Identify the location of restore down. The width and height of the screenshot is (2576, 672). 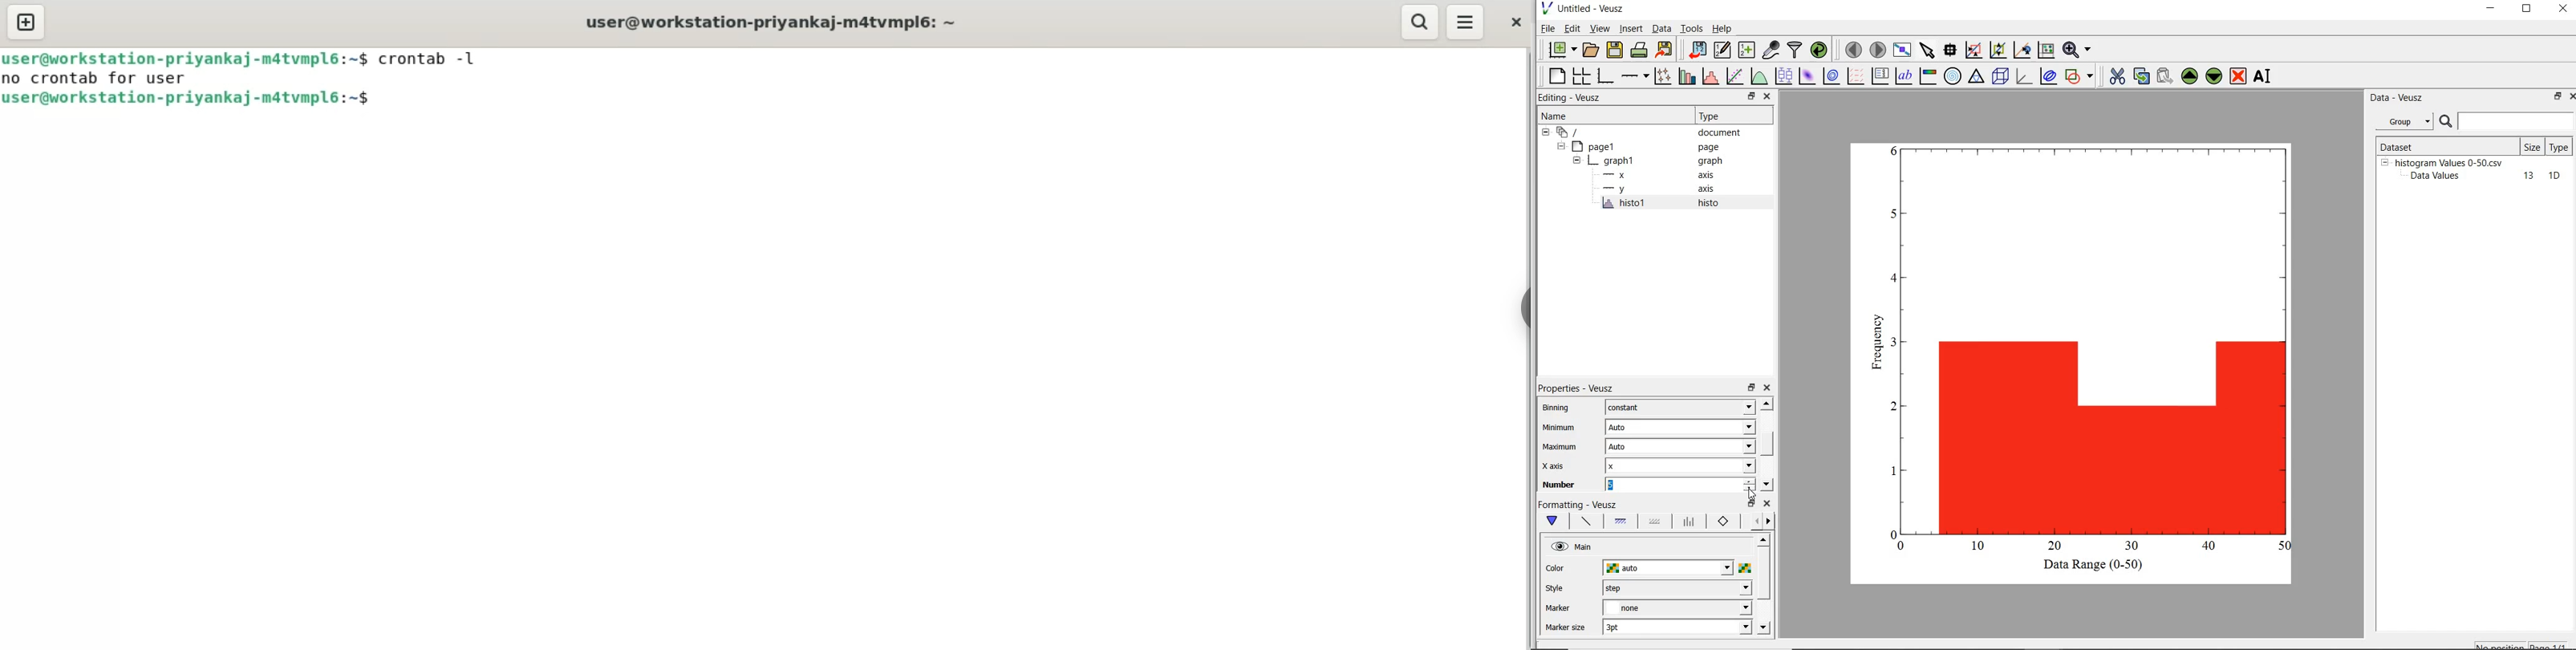
(1751, 97).